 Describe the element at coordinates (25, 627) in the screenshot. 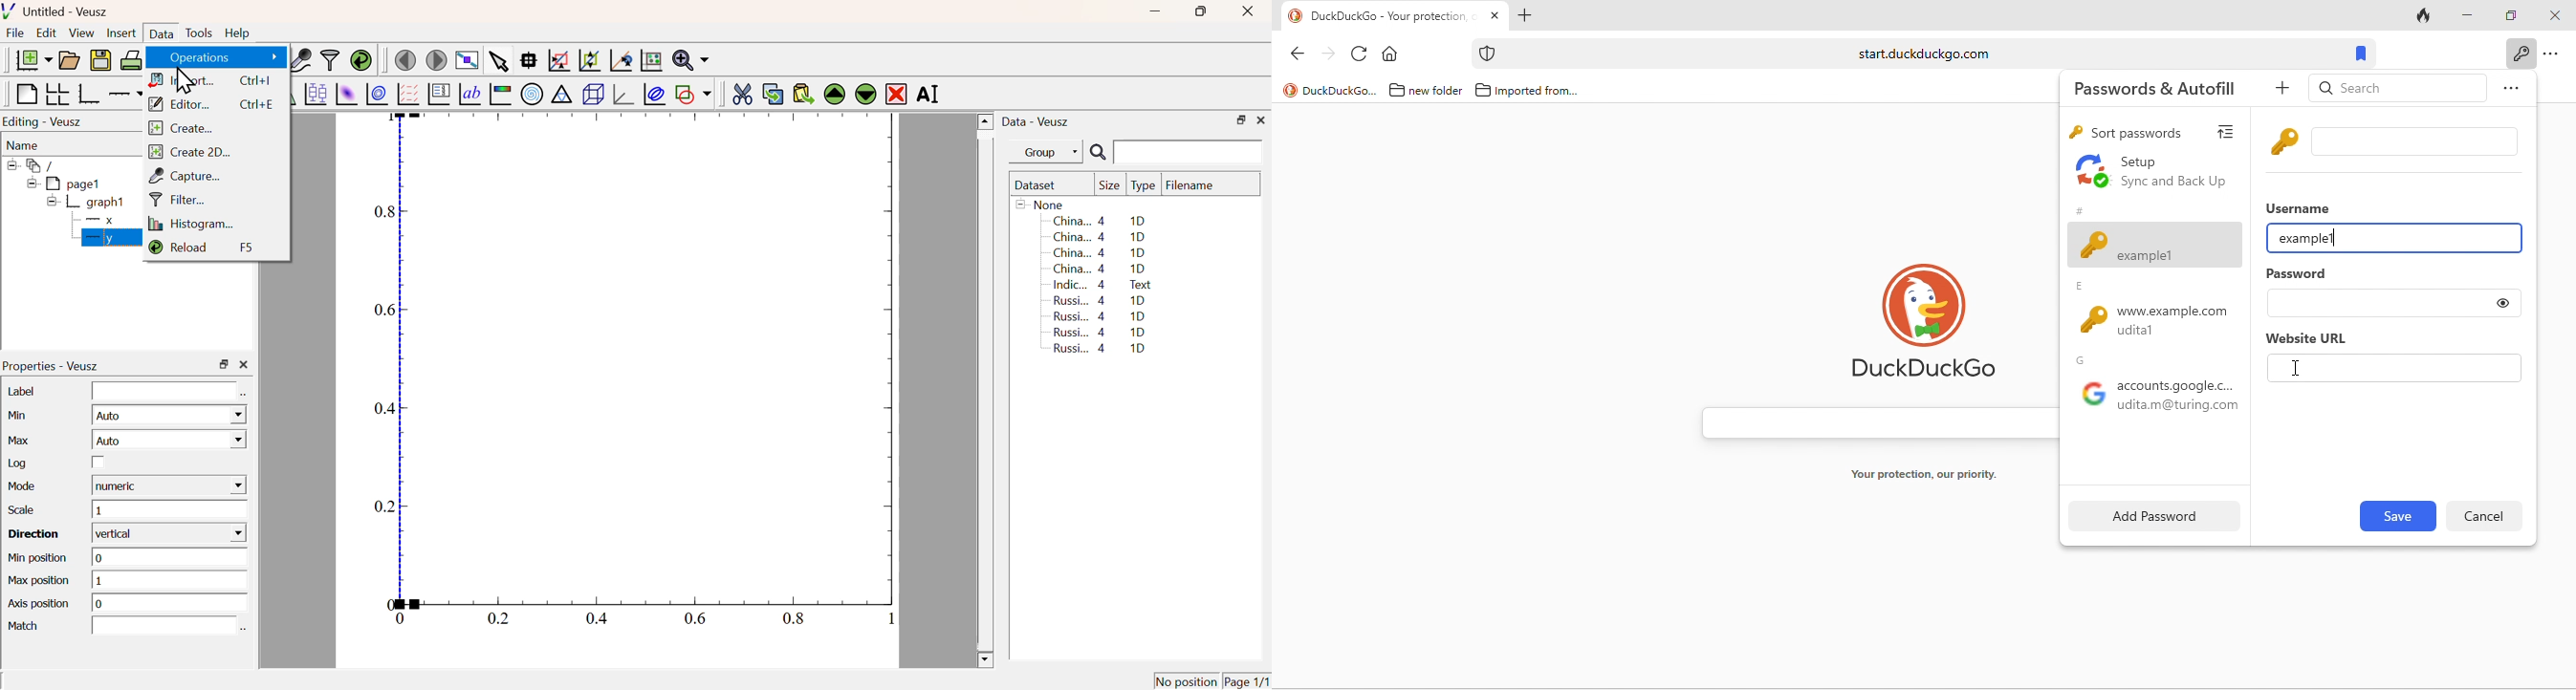

I see `Match` at that location.